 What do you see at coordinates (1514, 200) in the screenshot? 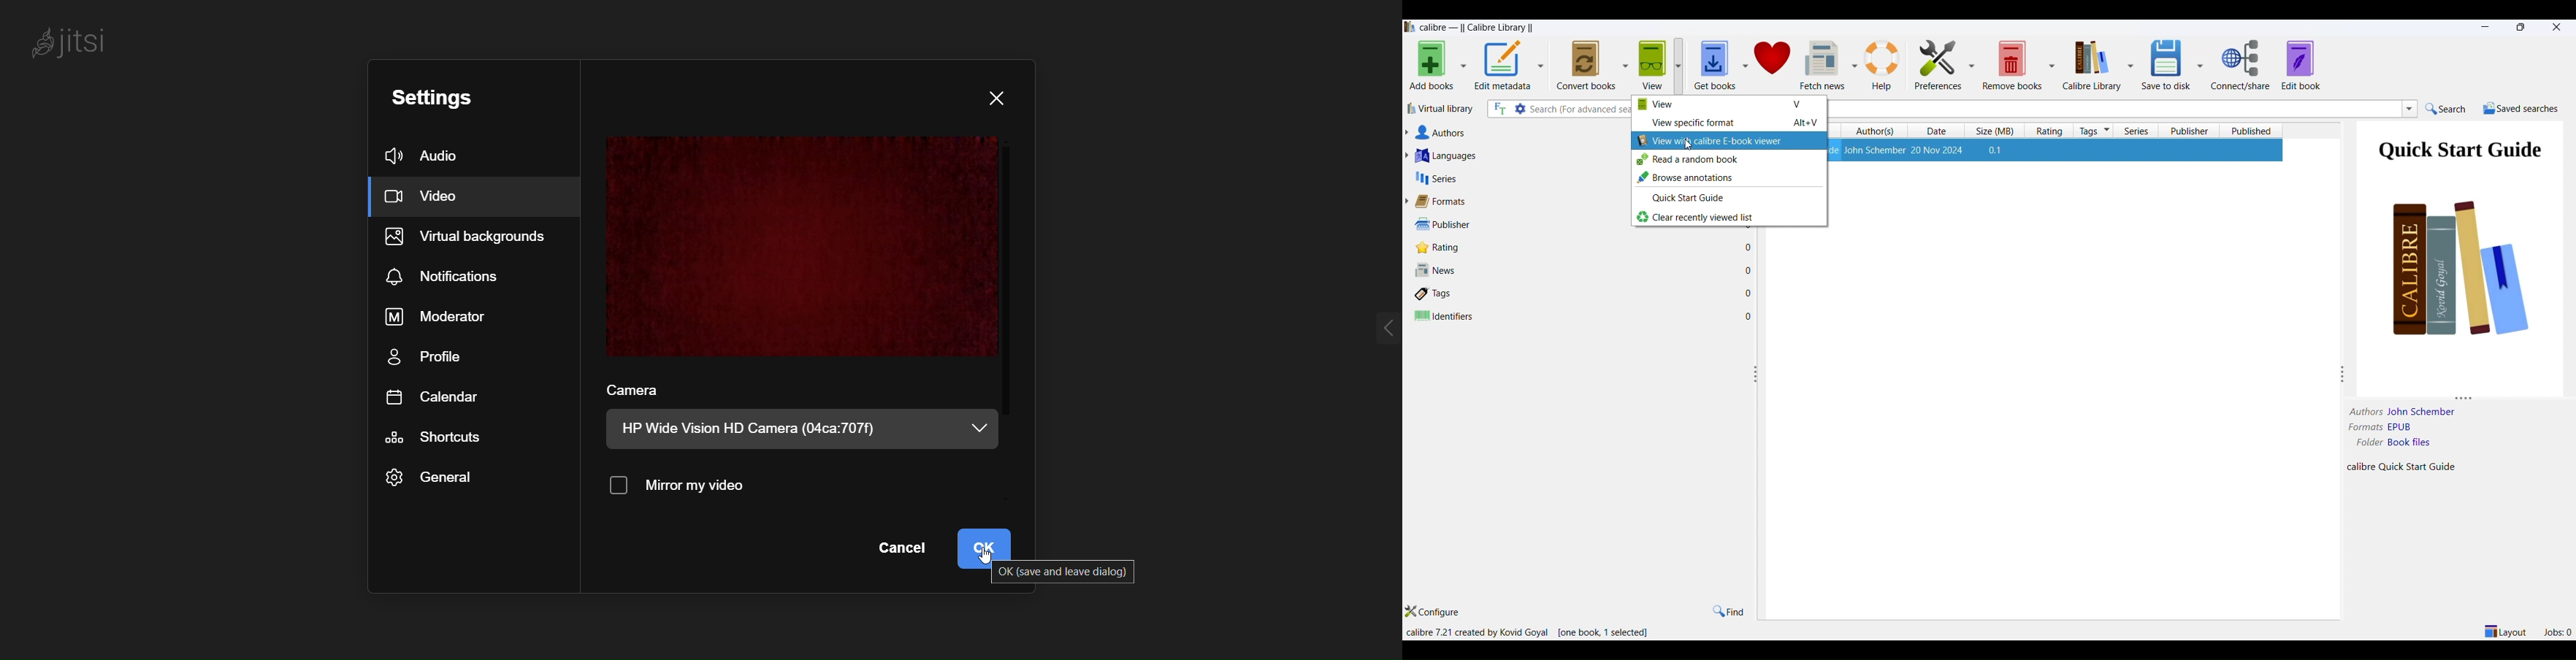
I see `formats` at bounding box center [1514, 200].